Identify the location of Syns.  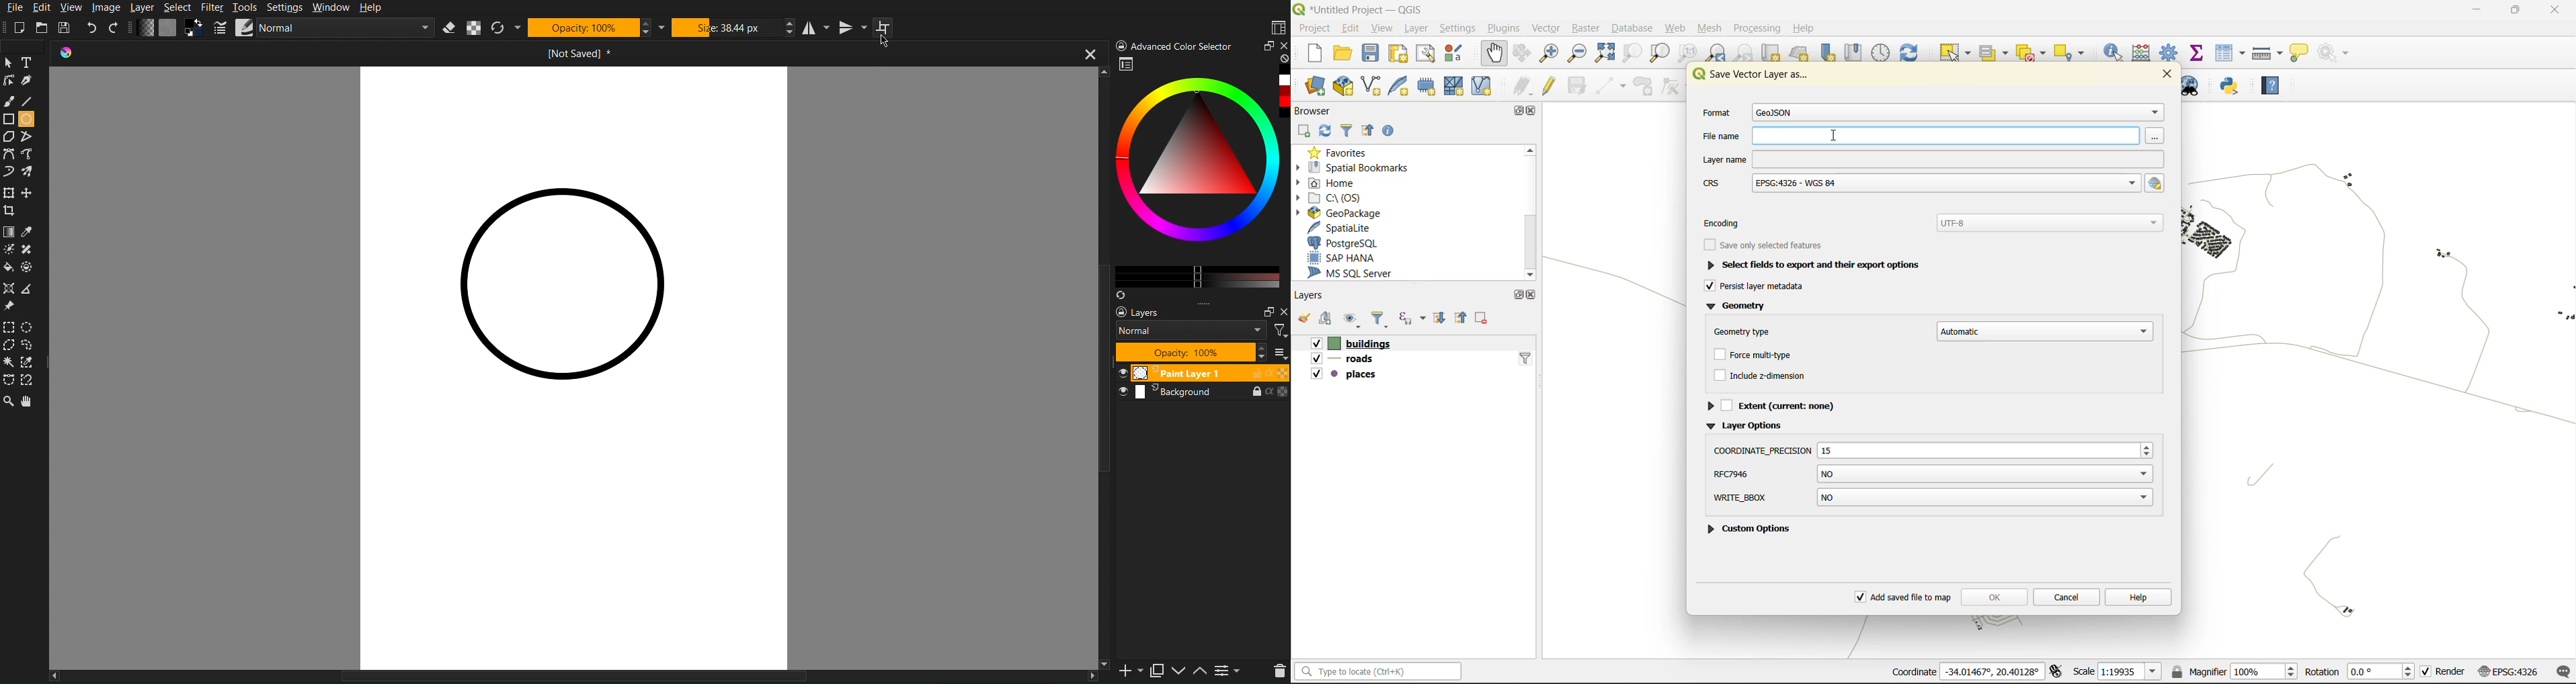
(1122, 294).